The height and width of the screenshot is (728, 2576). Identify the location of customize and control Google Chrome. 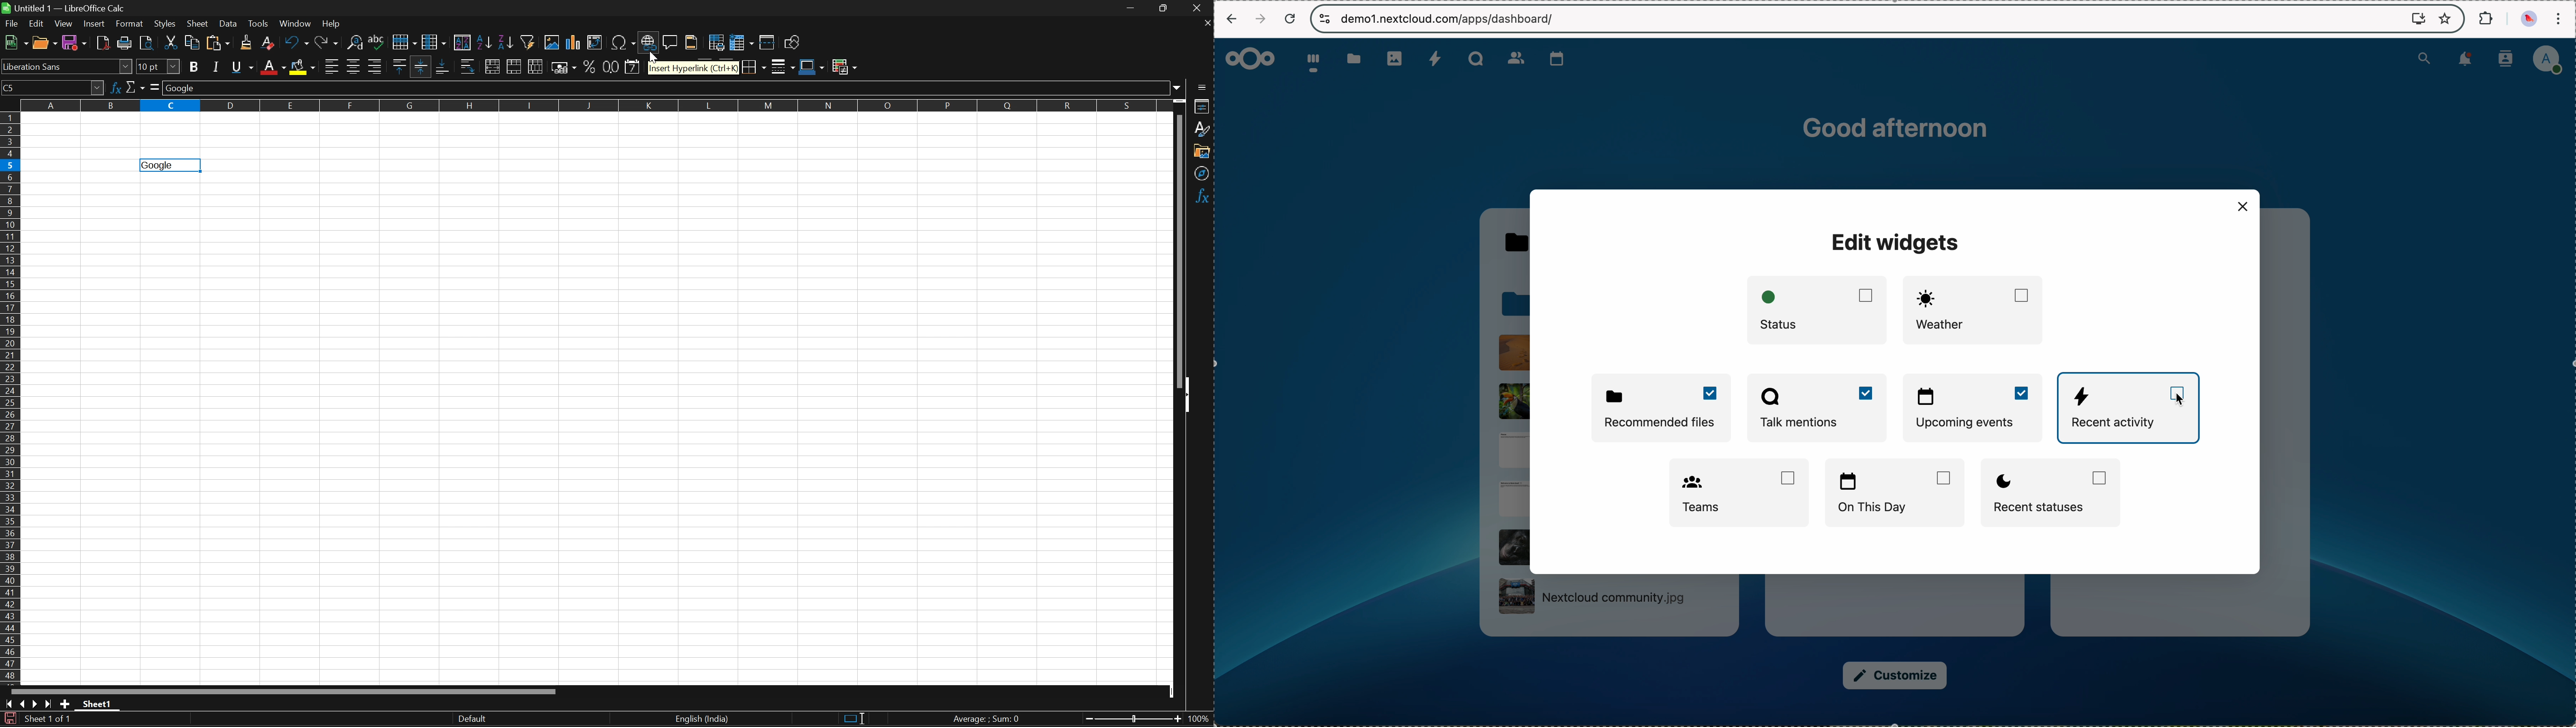
(2562, 17).